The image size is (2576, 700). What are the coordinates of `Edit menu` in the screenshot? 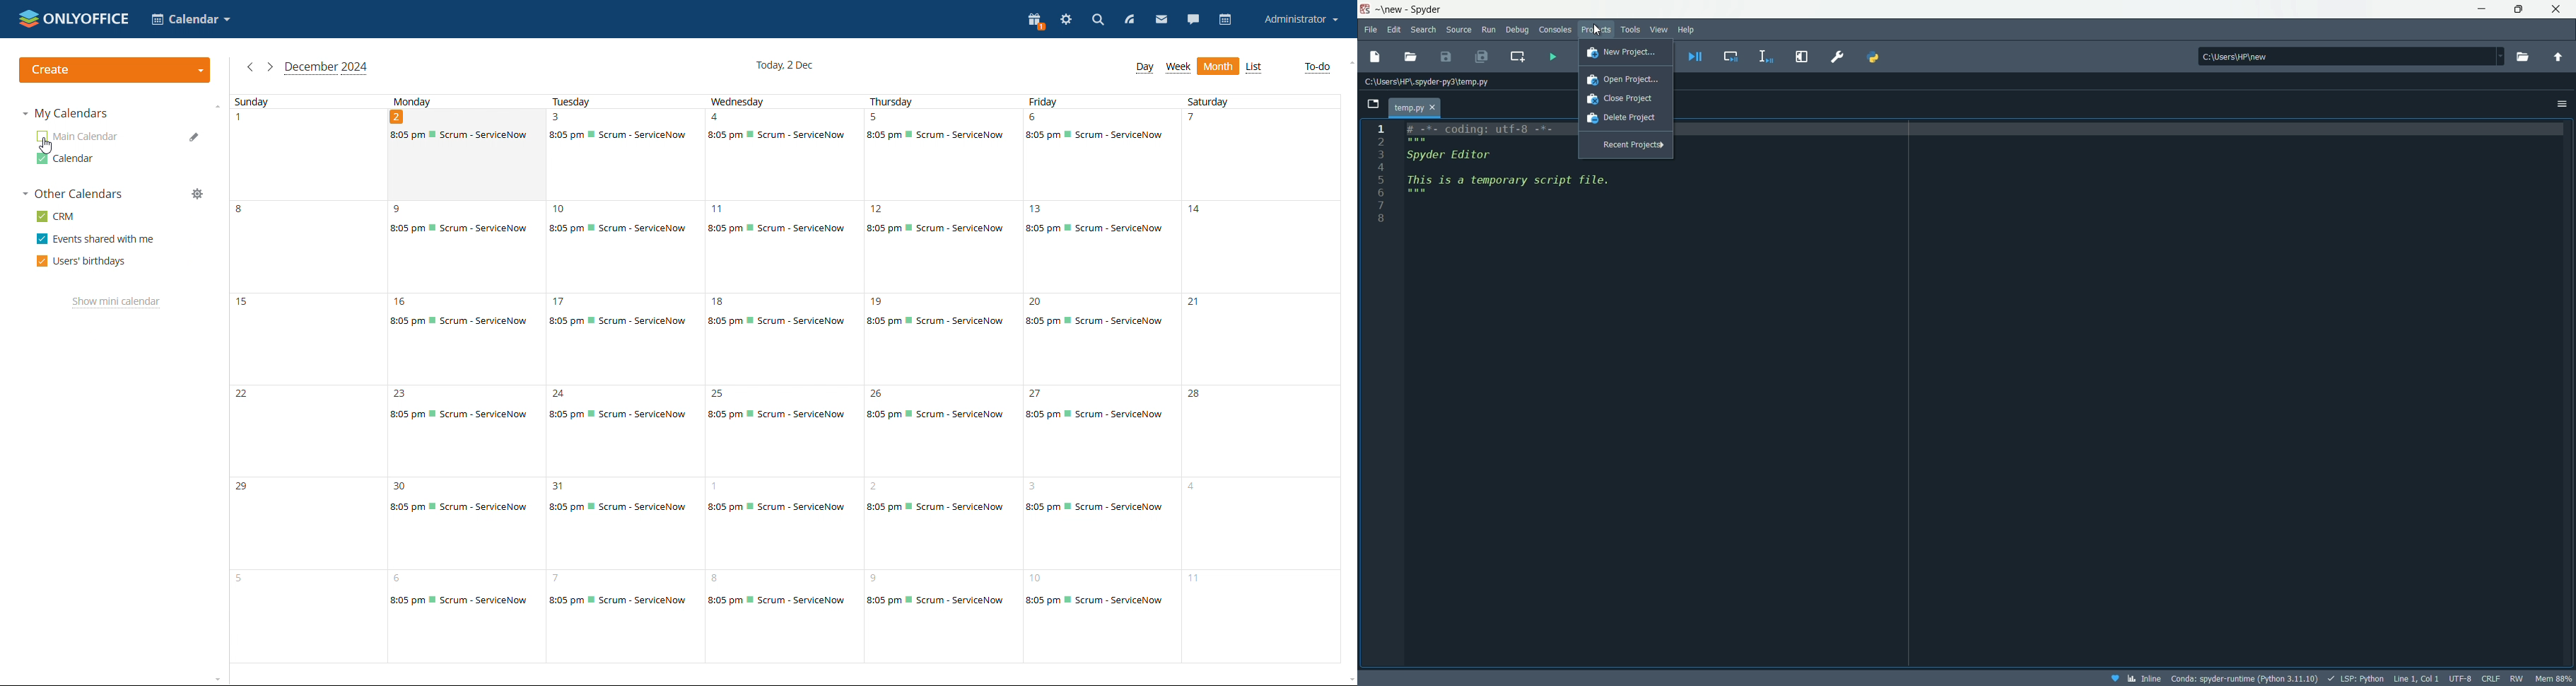 It's located at (1395, 29).